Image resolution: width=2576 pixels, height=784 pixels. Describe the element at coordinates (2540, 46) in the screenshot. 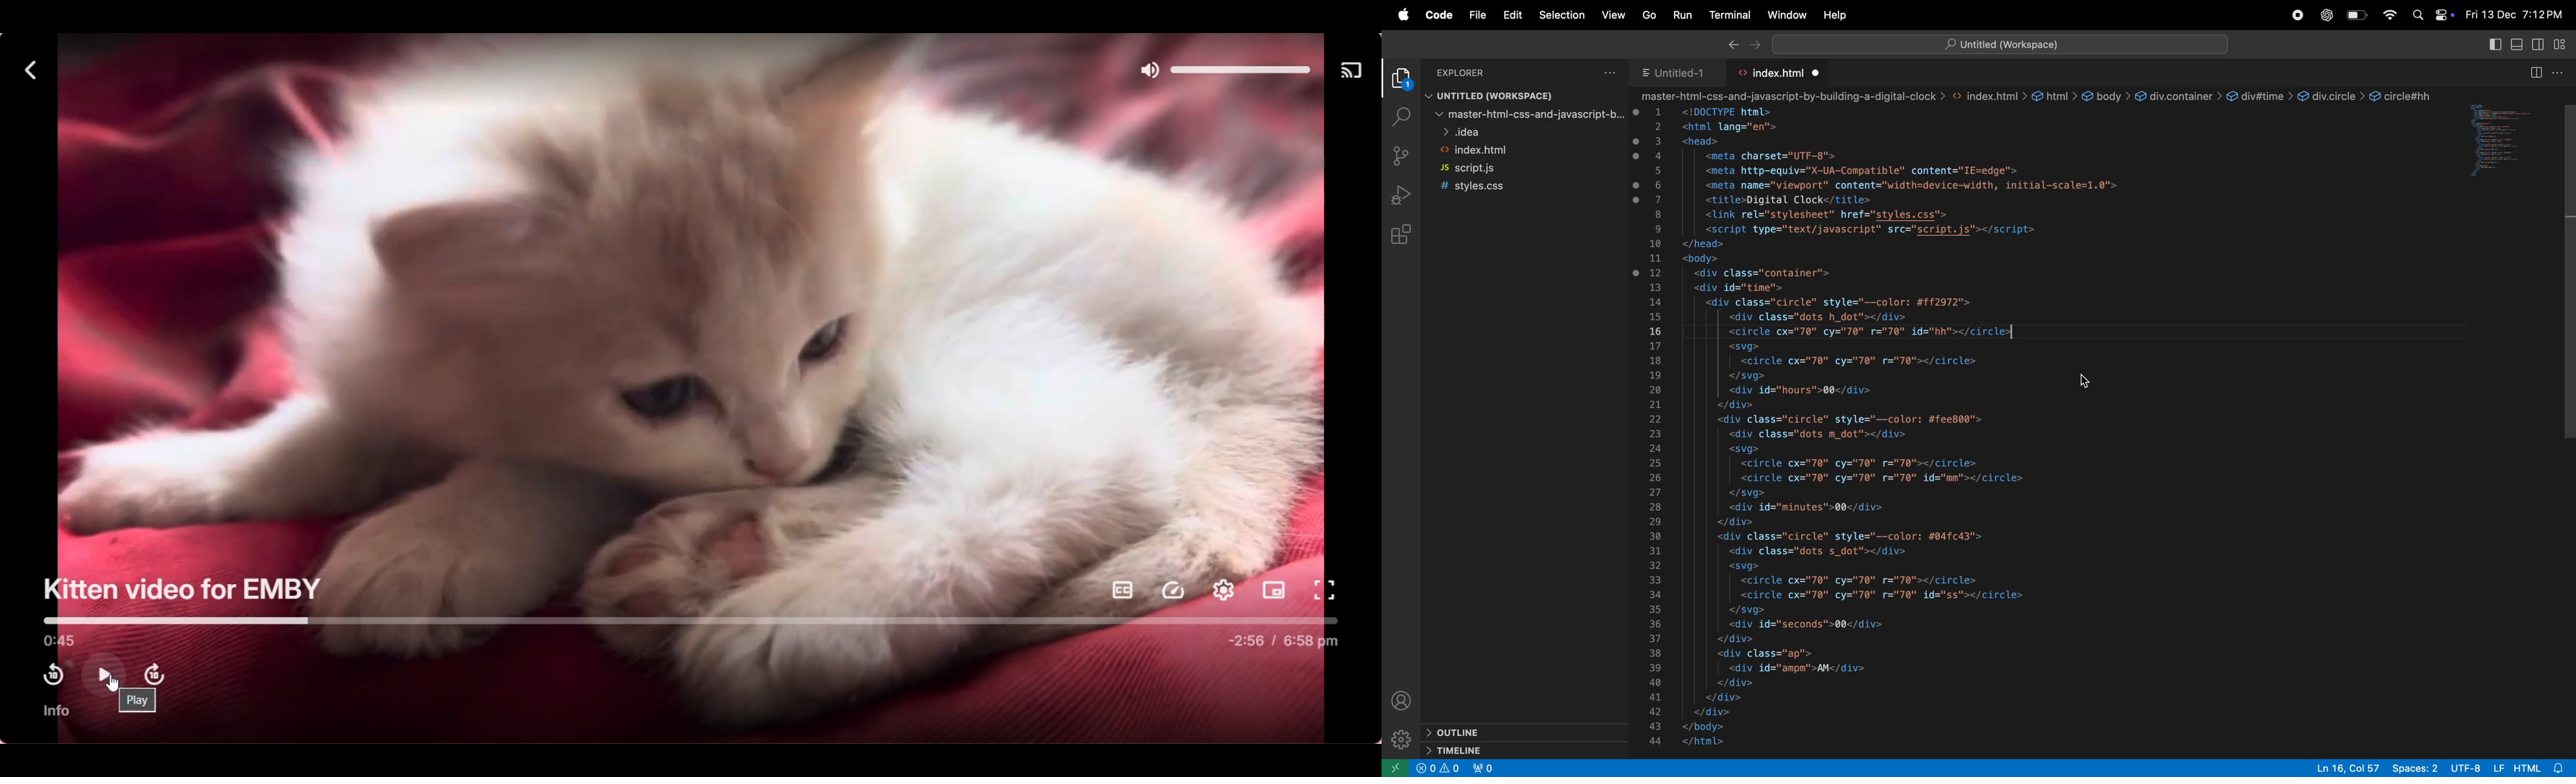

I see `toggle secondary side bar` at that location.